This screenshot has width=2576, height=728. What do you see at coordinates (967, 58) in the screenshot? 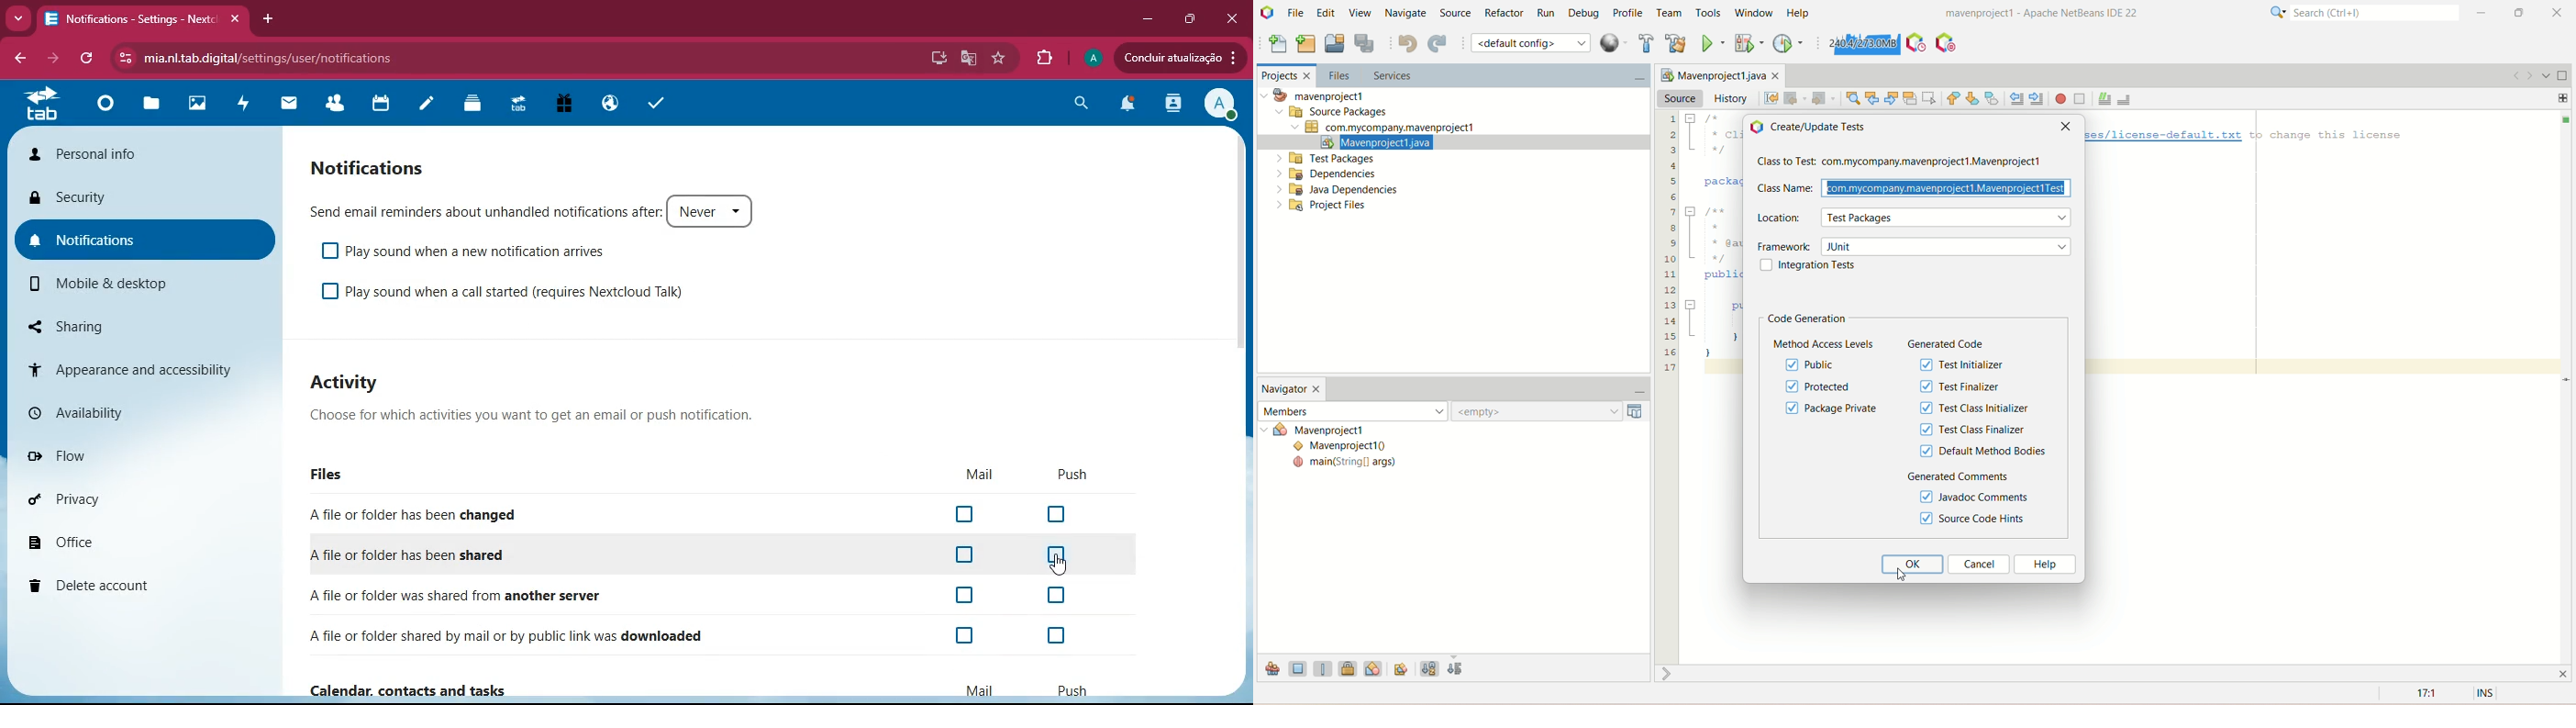
I see `google translate` at bounding box center [967, 58].